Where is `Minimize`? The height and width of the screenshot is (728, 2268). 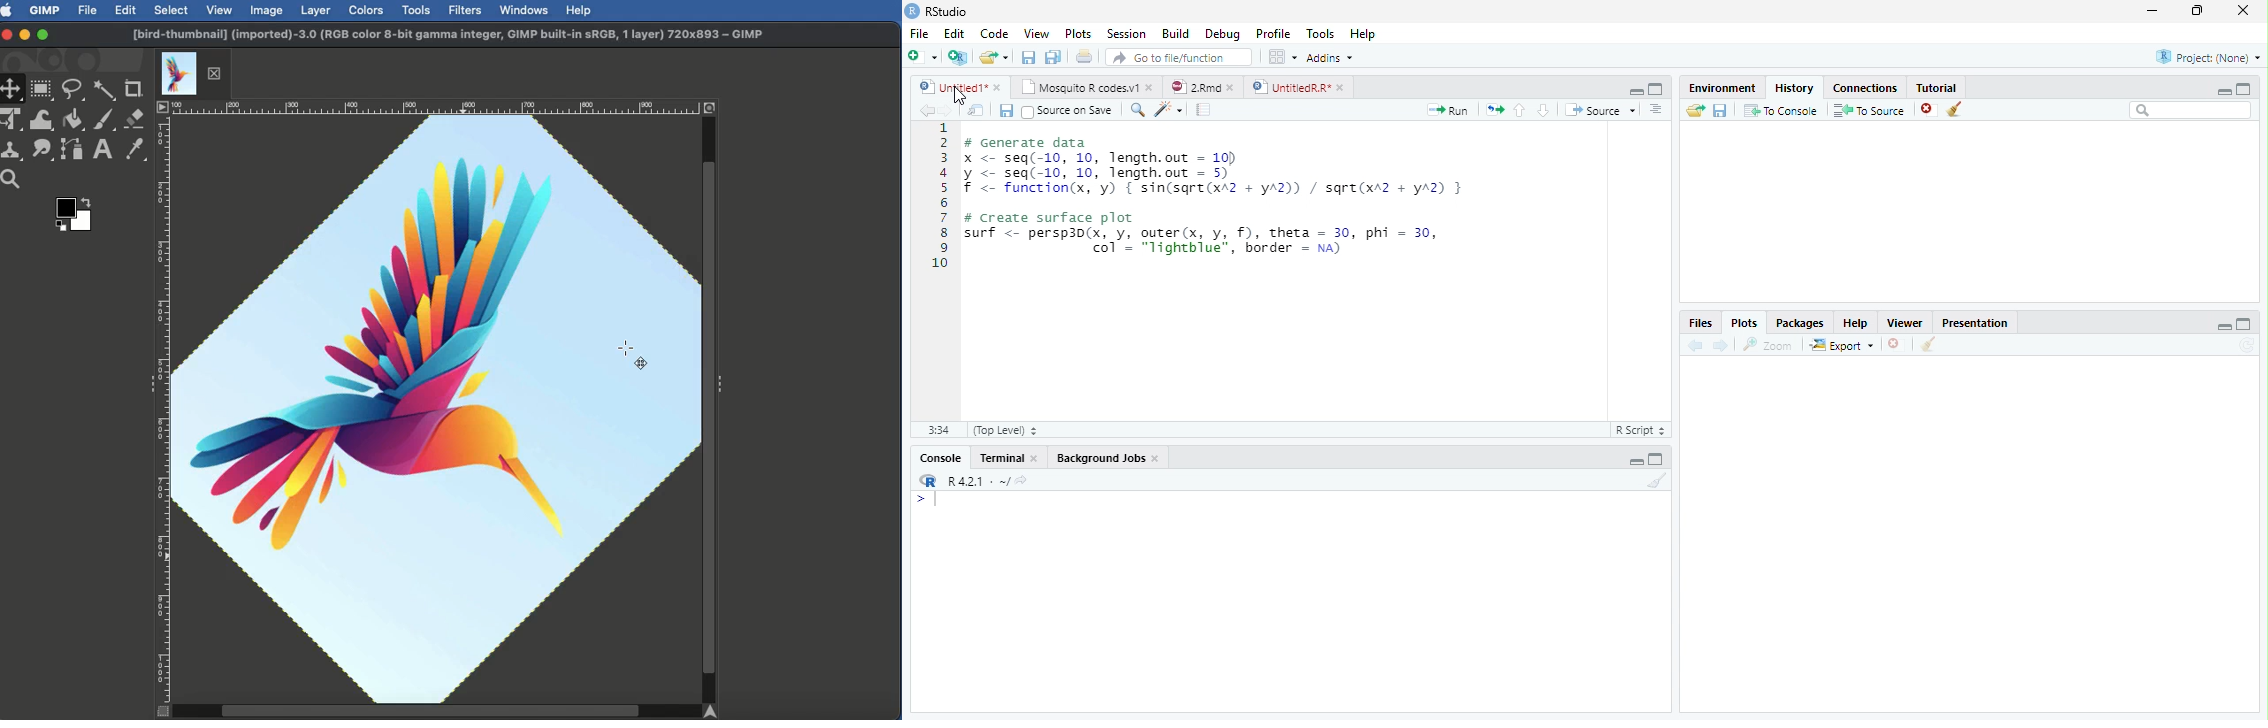 Minimize is located at coordinates (1636, 461).